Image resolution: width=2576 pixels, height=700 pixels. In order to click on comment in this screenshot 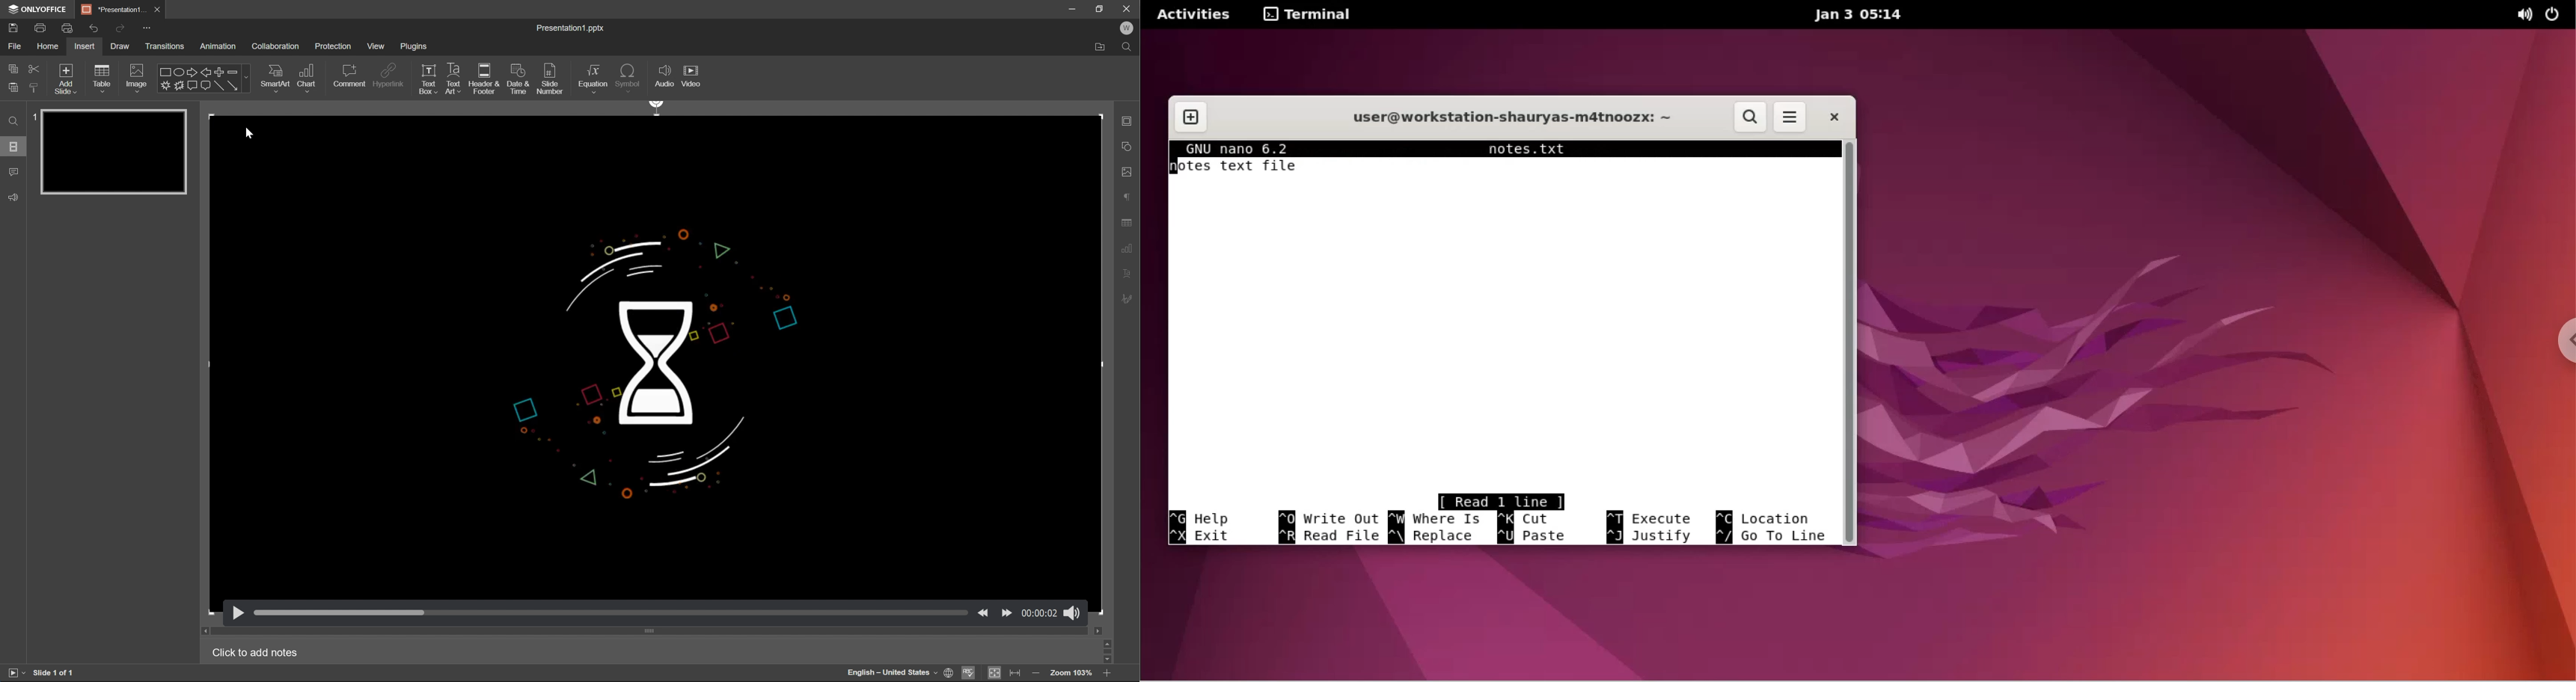, I will do `click(350, 77)`.